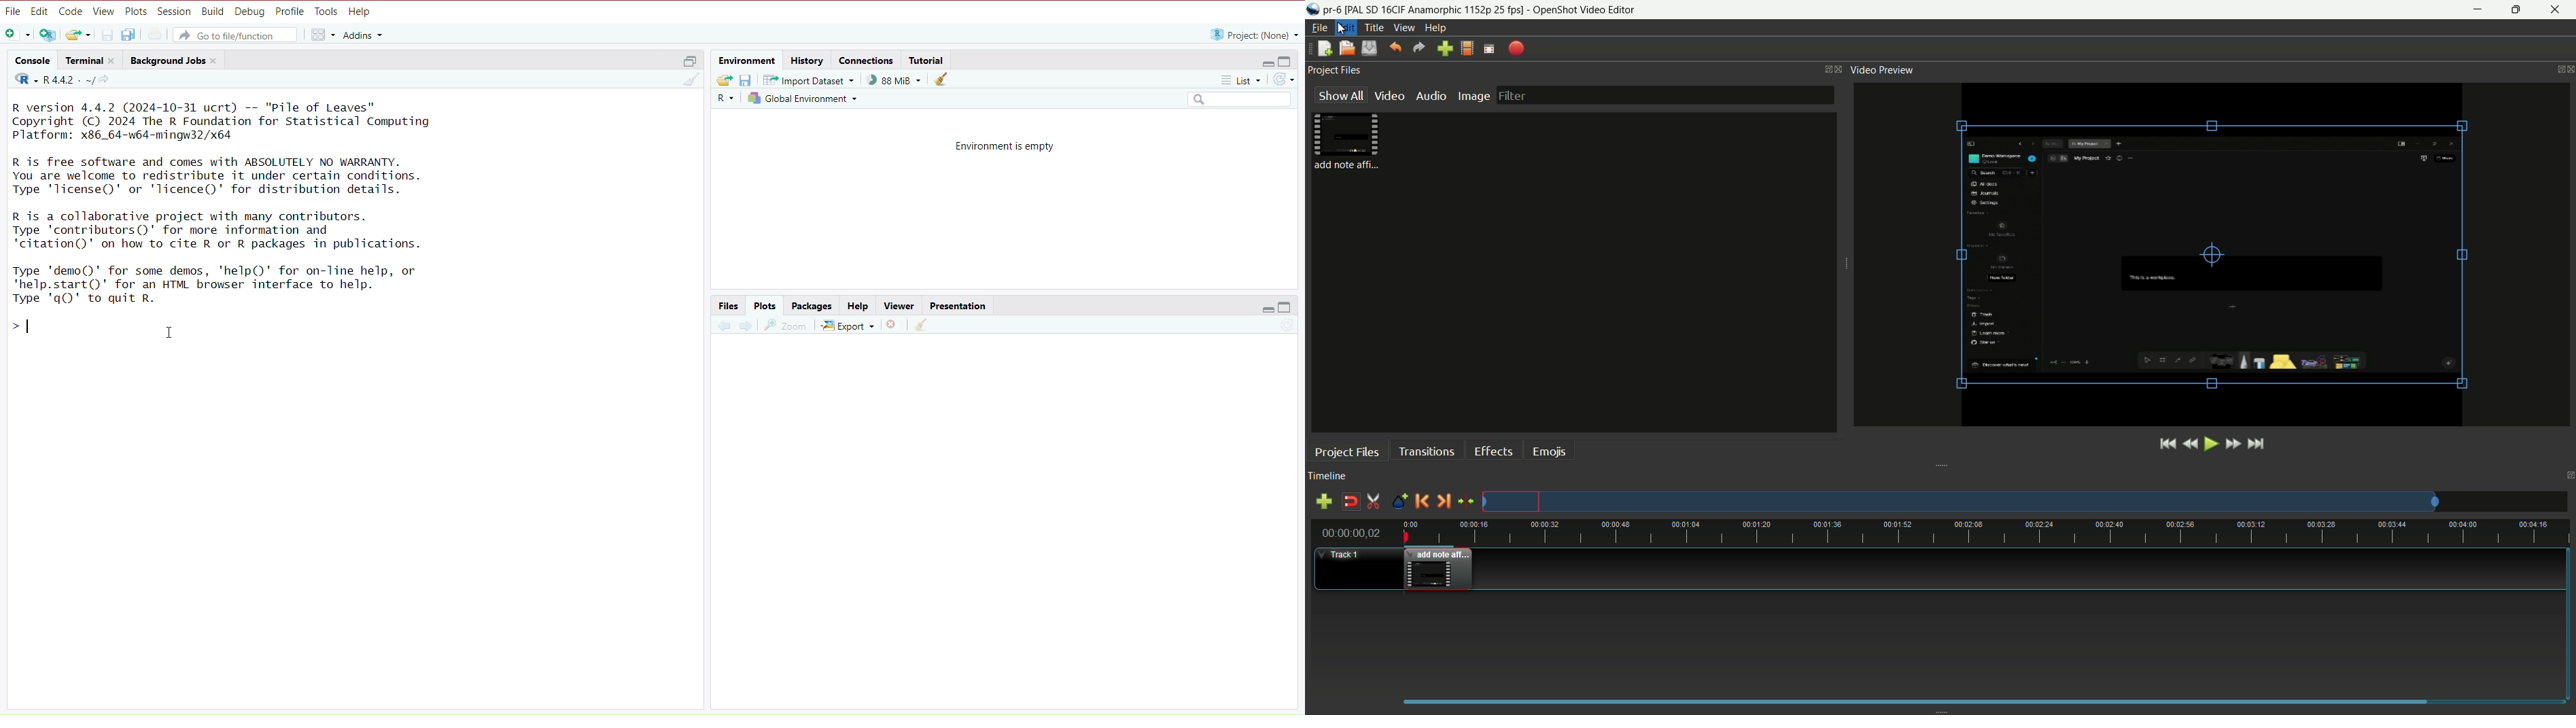 This screenshot has width=2576, height=728. What do you see at coordinates (807, 59) in the screenshot?
I see `History` at bounding box center [807, 59].